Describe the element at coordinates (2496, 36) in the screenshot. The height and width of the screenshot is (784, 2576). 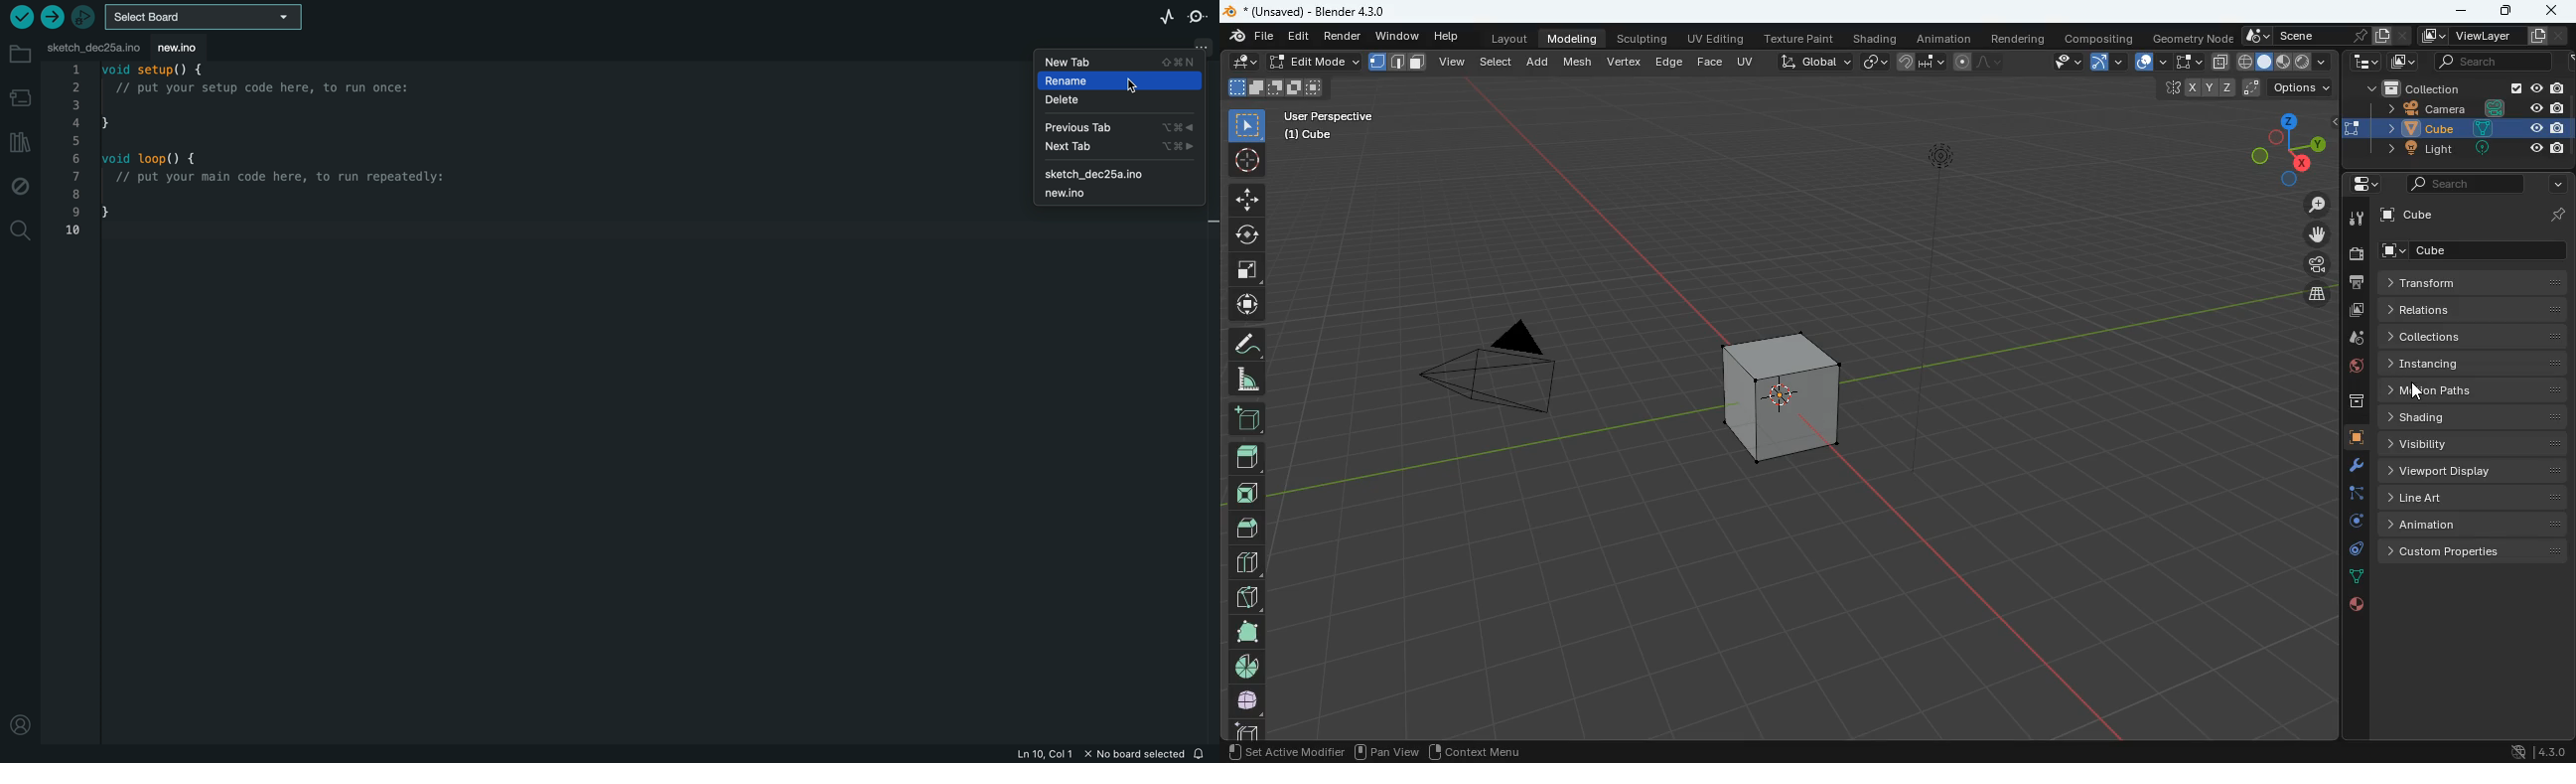
I see `view layer` at that location.